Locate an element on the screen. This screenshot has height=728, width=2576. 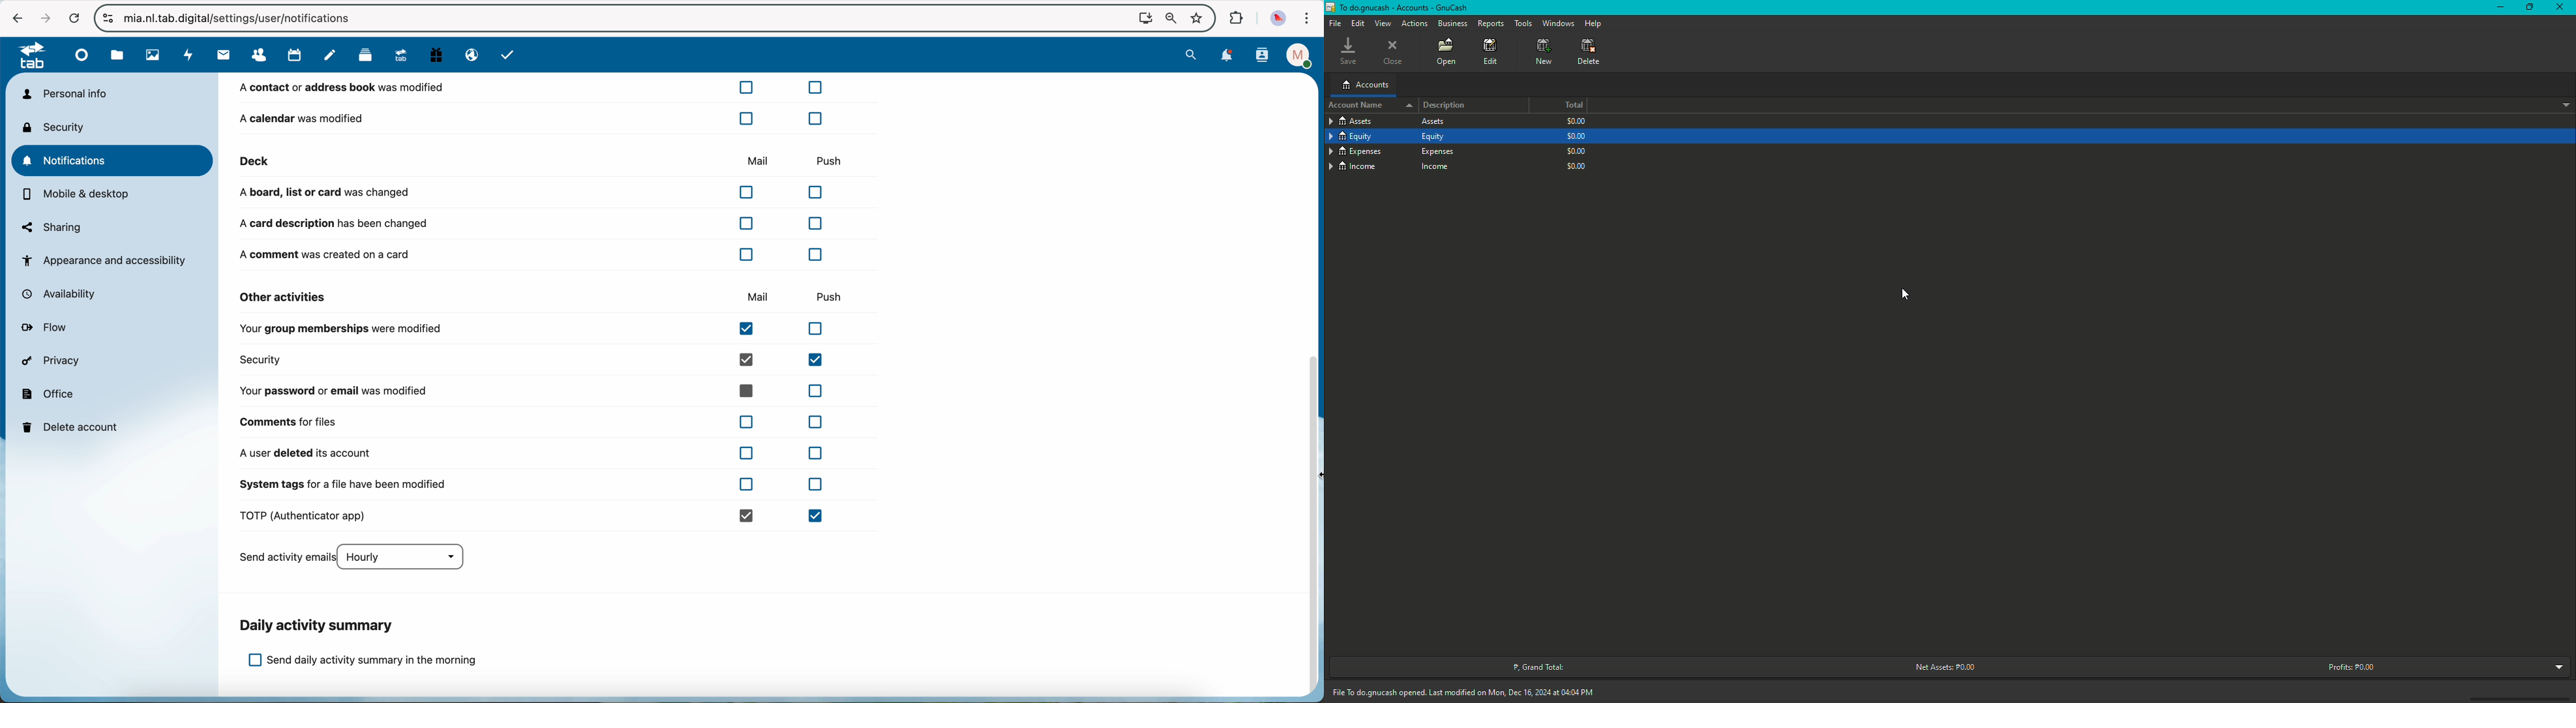
Minimize is located at coordinates (2496, 8).